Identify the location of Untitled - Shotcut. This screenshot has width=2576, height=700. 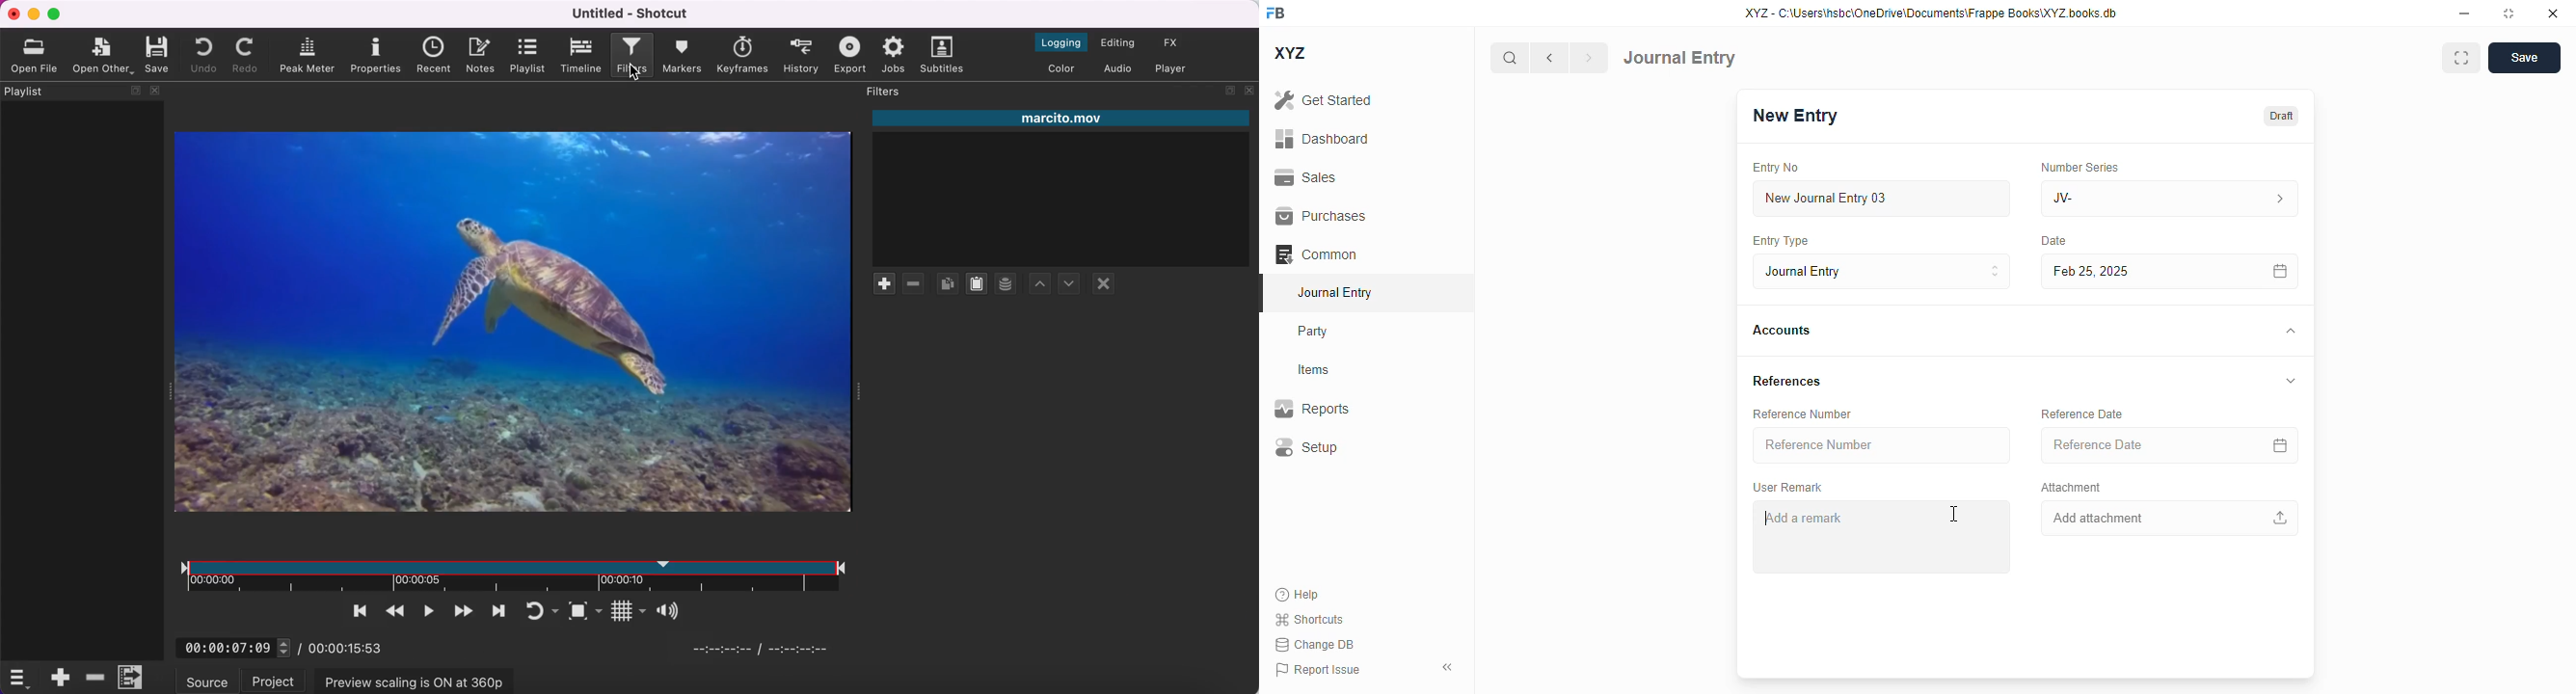
(632, 13).